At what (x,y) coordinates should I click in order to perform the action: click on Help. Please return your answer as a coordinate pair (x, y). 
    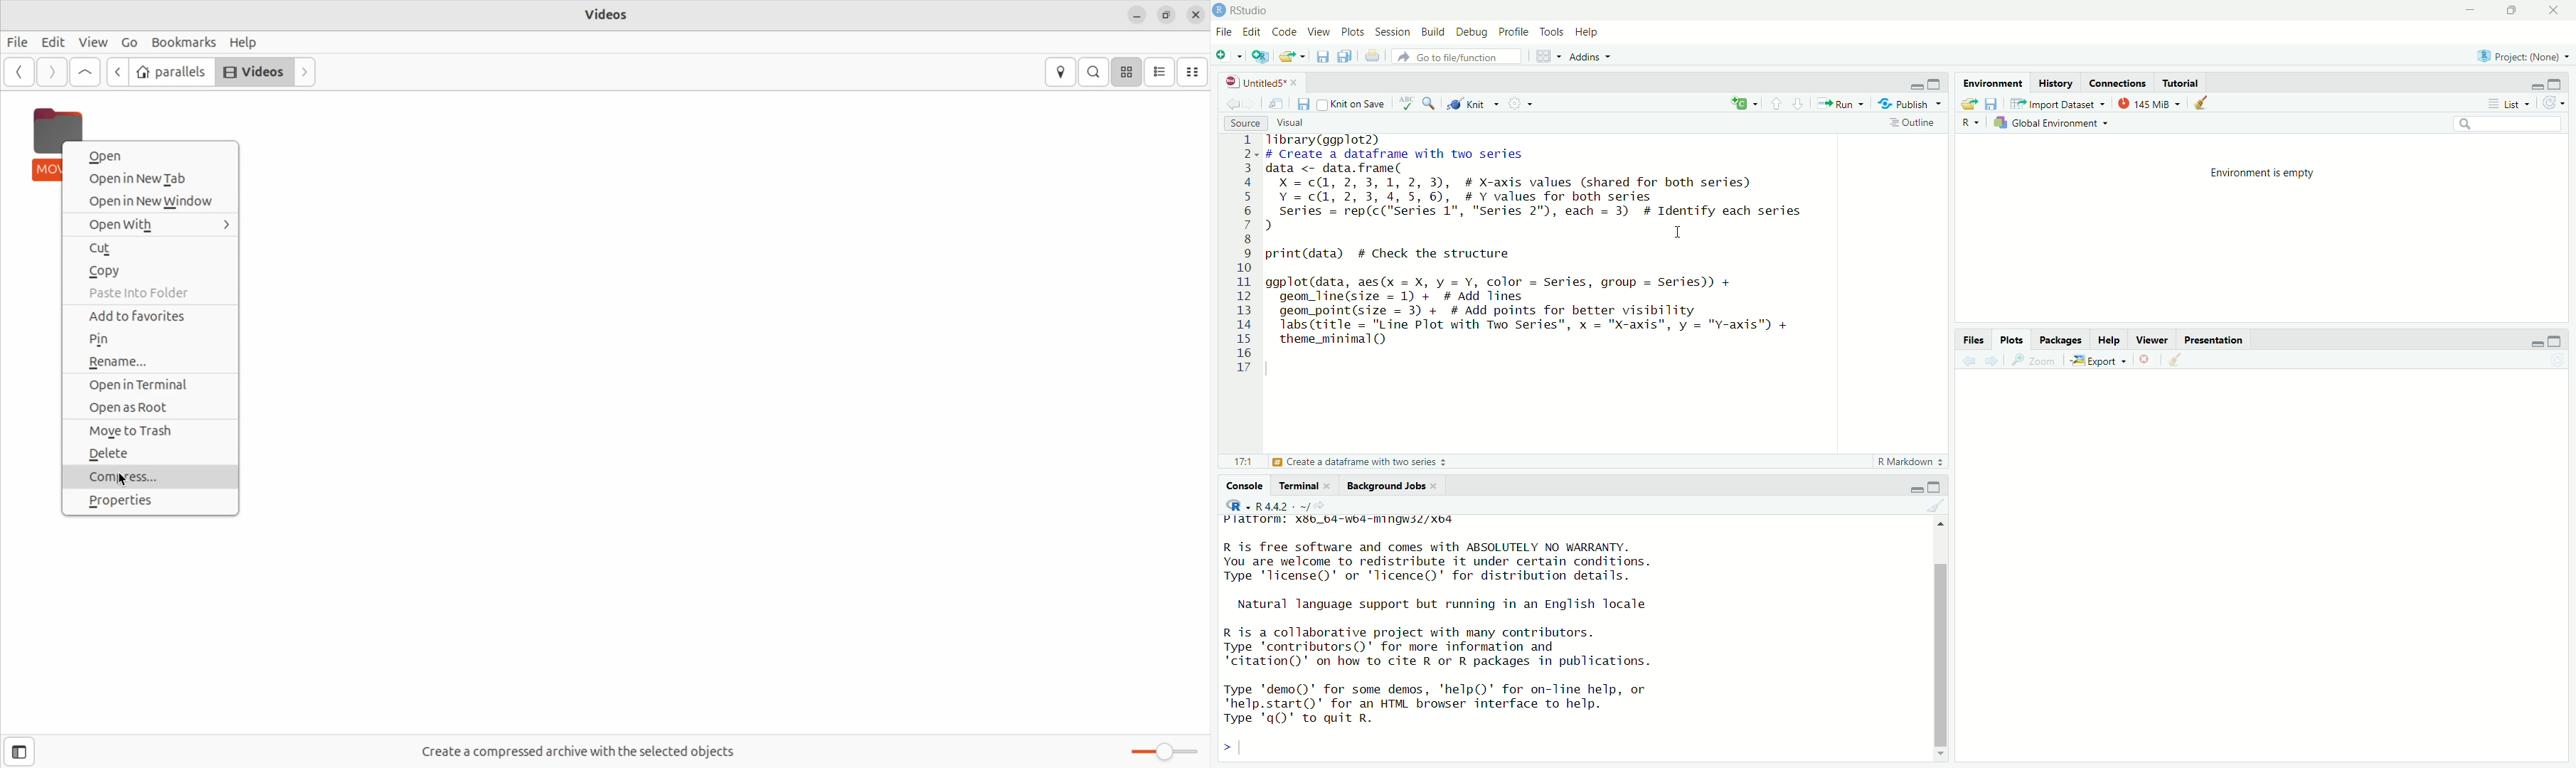
    Looking at the image, I should click on (1590, 33).